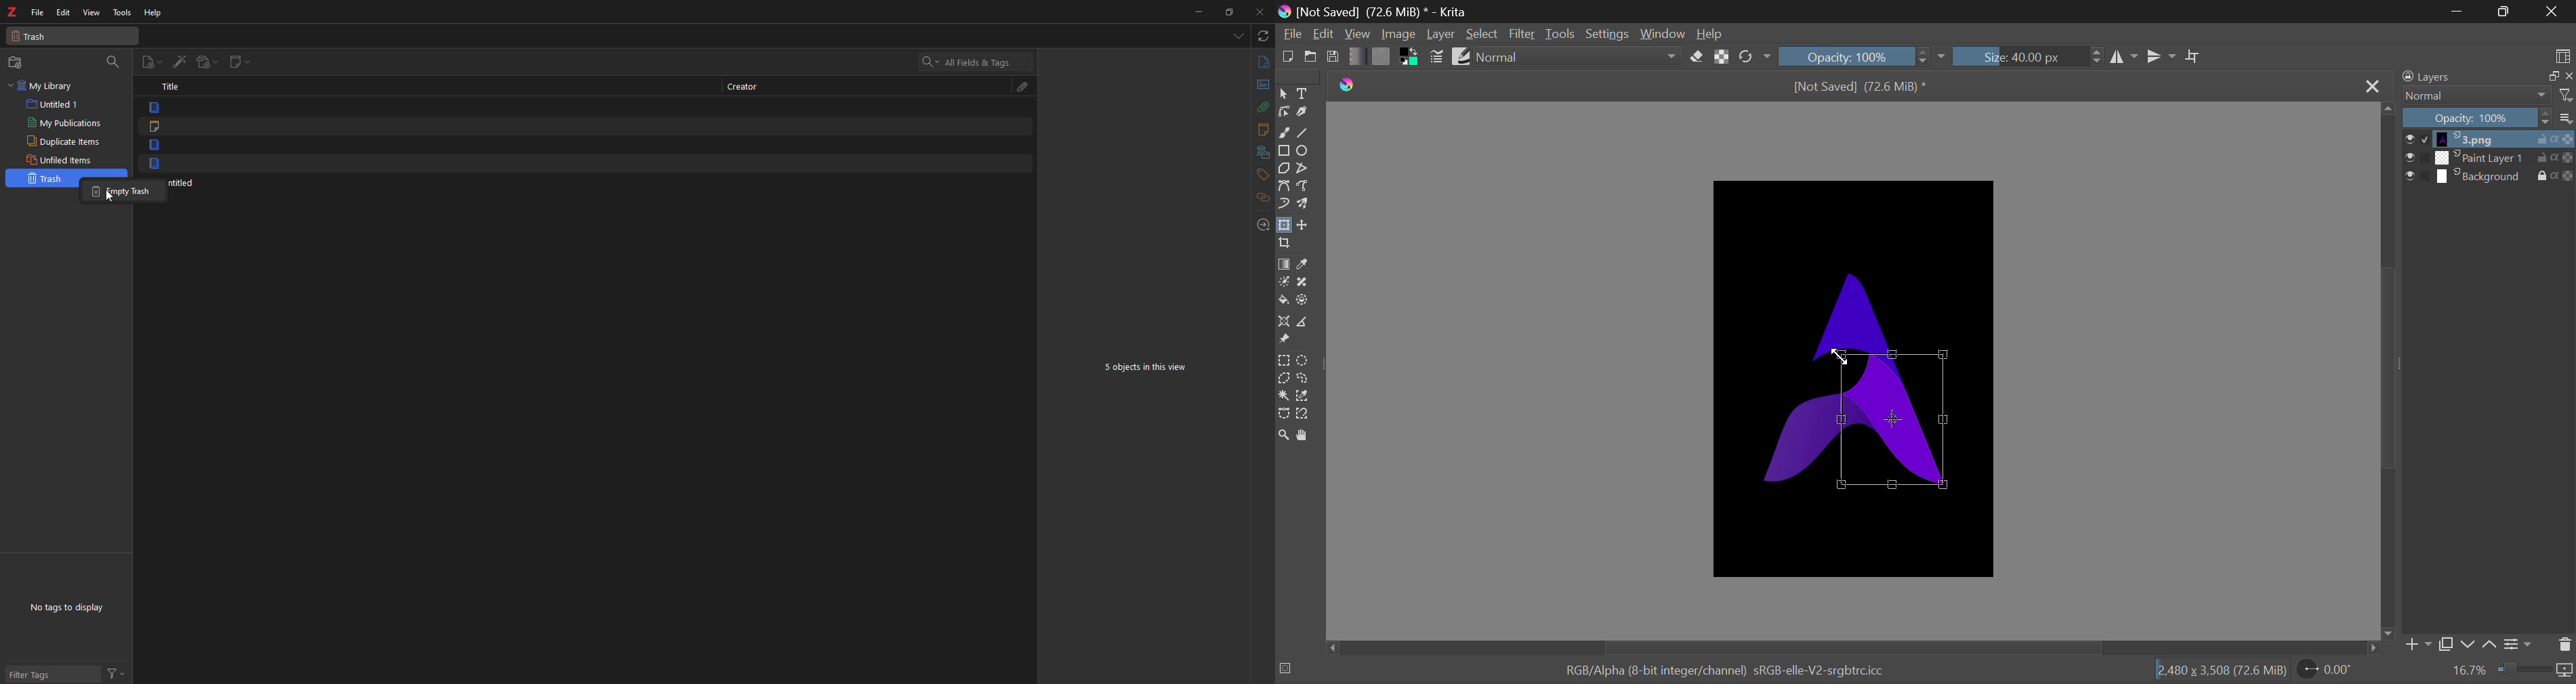 The width and height of the screenshot is (2576, 700). Describe the element at coordinates (72, 35) in the screenshot. I see `trash` at that location.